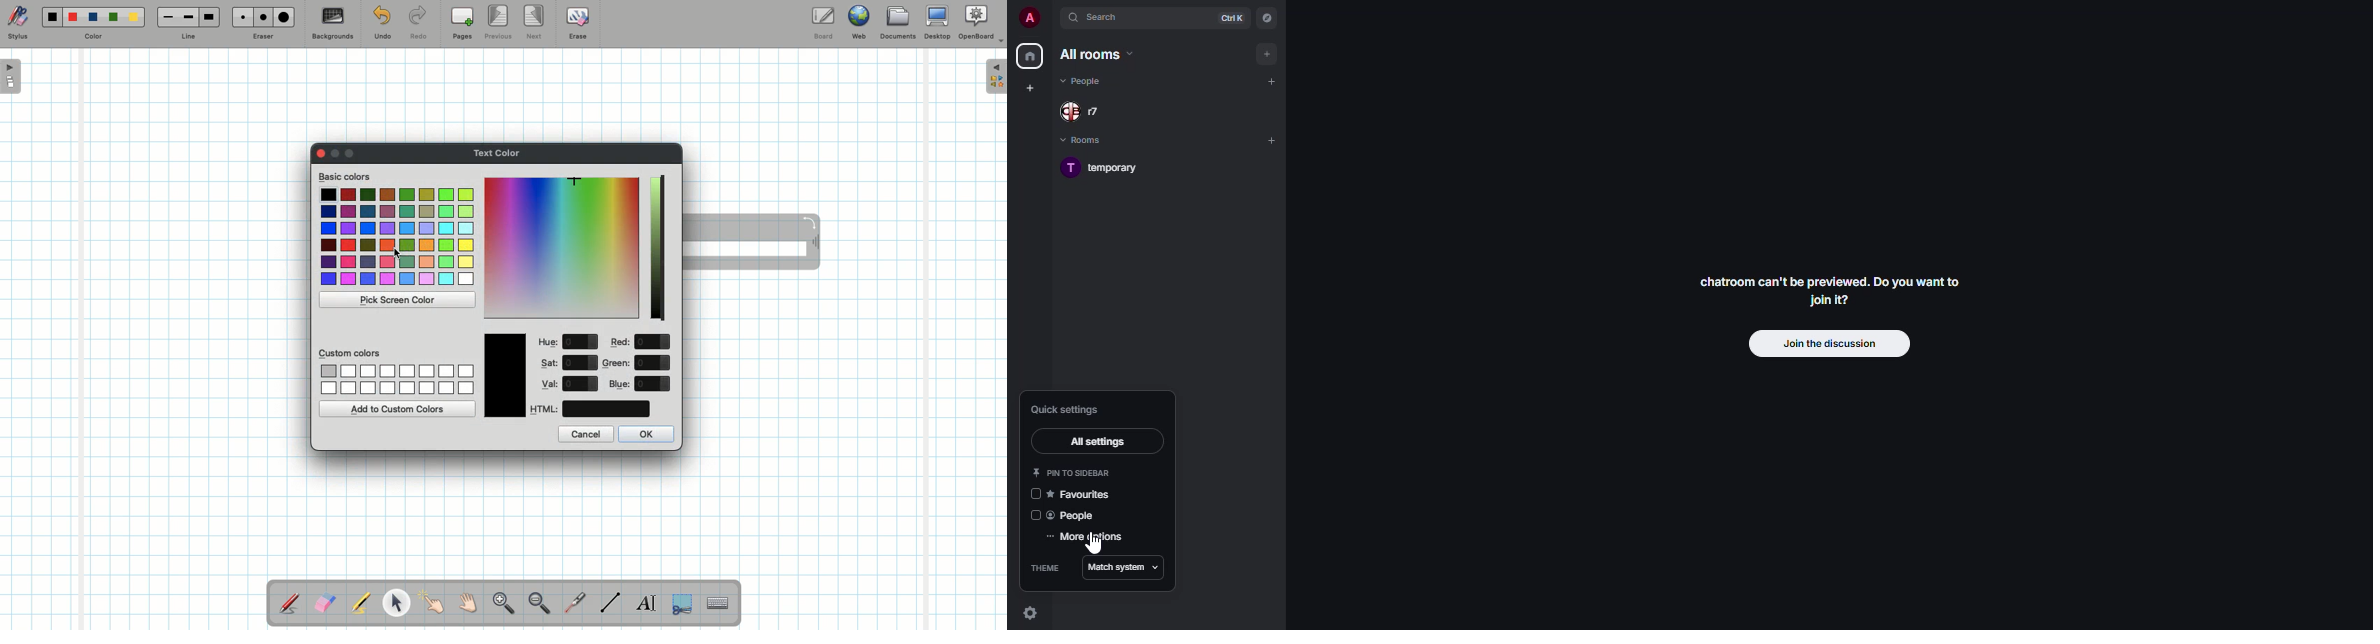  What do you see at coordinates (1082, 495) in the screenshot?
I see `favorites` at bounding box center [1082, 495].